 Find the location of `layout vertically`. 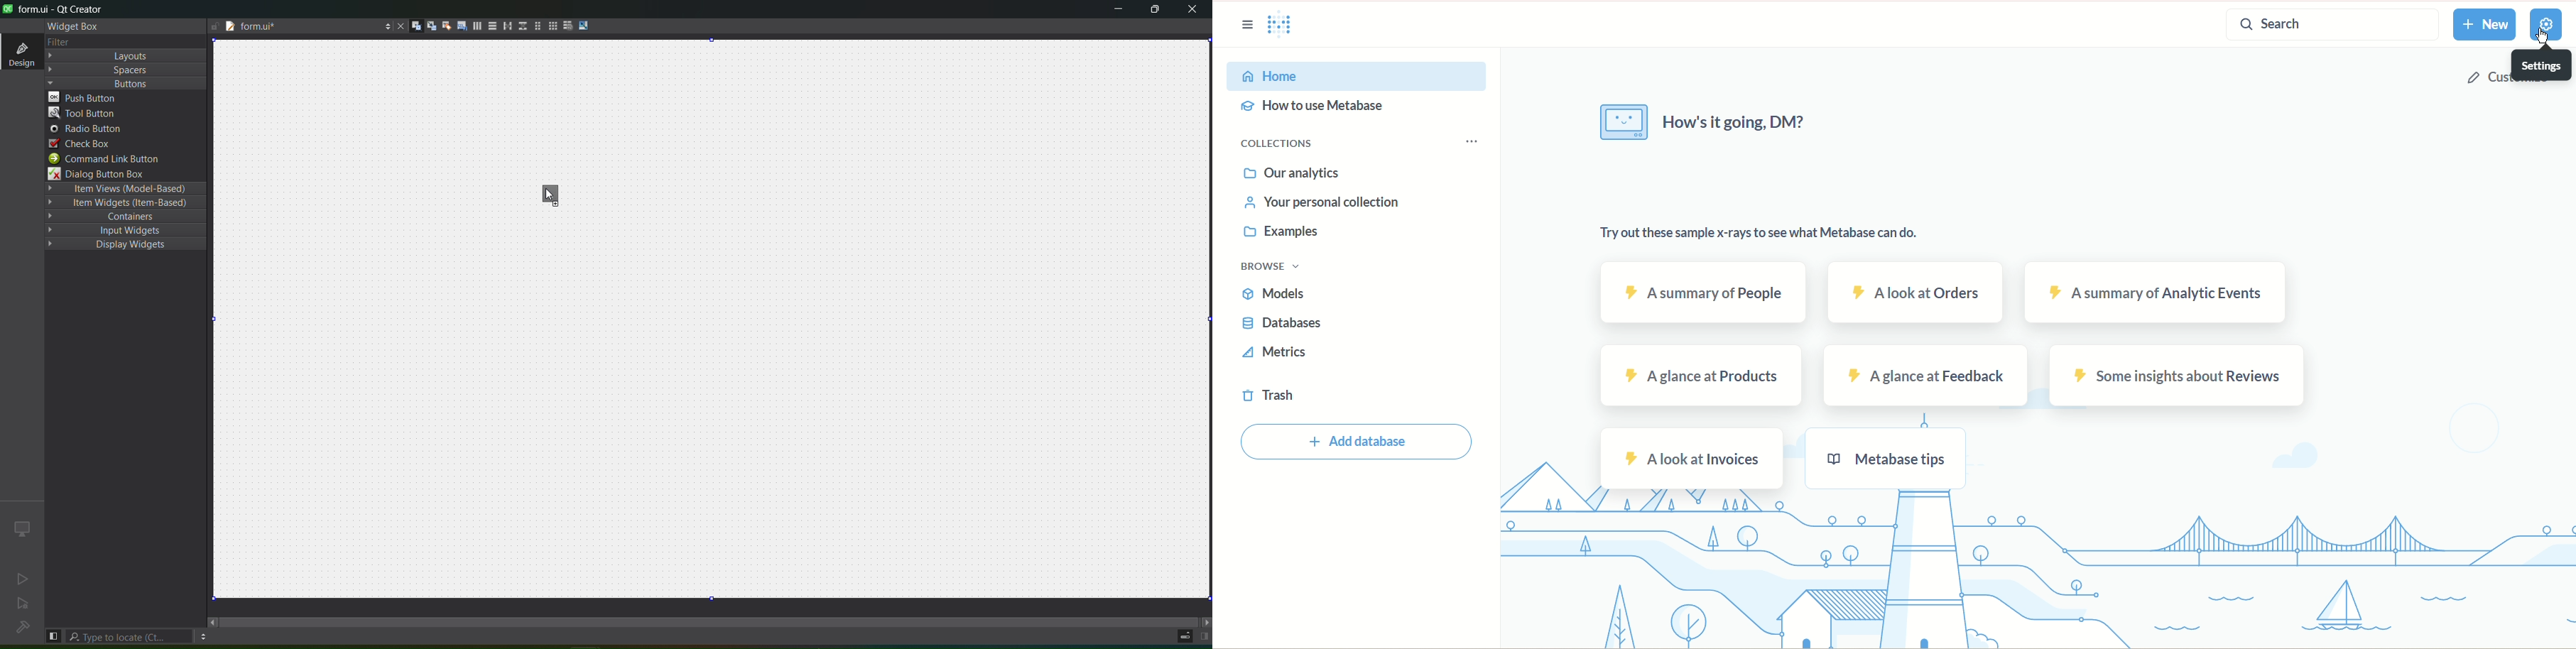

layout vertically is located at coordinates (491, 27).